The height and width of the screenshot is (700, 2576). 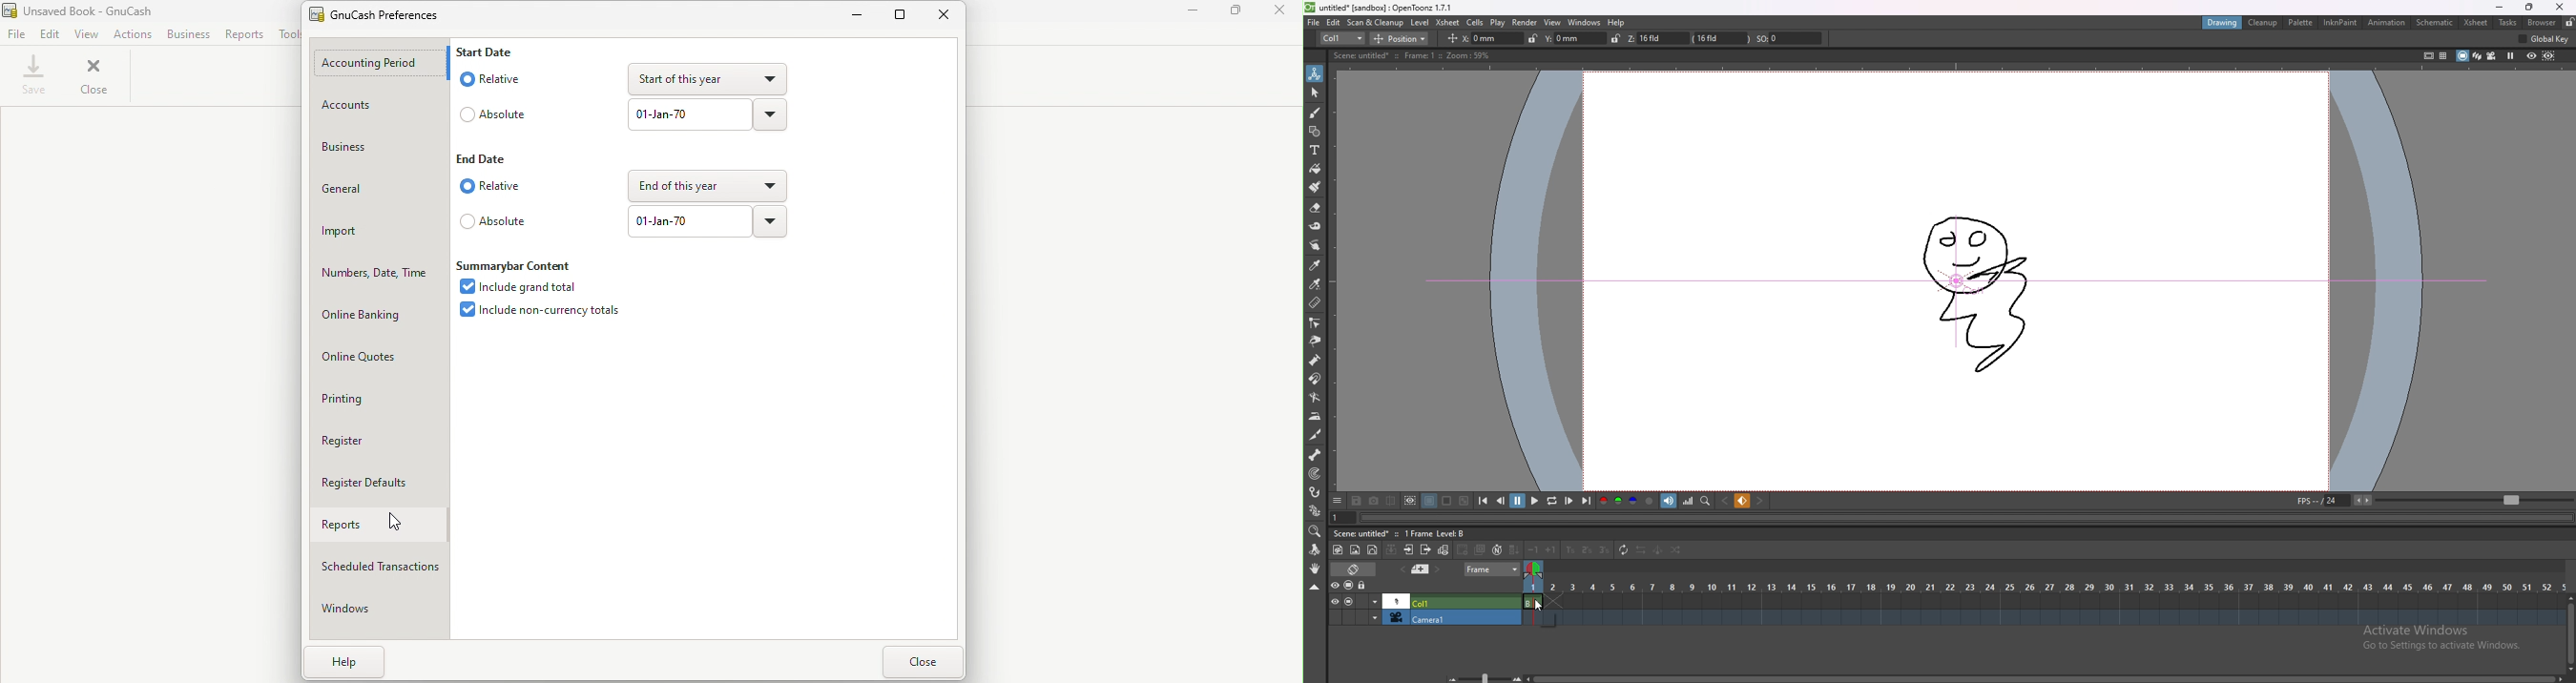 What do you see at coordinates (1525, 22) in the screenshot?
I see `render` at bounding box center [1525, 22].